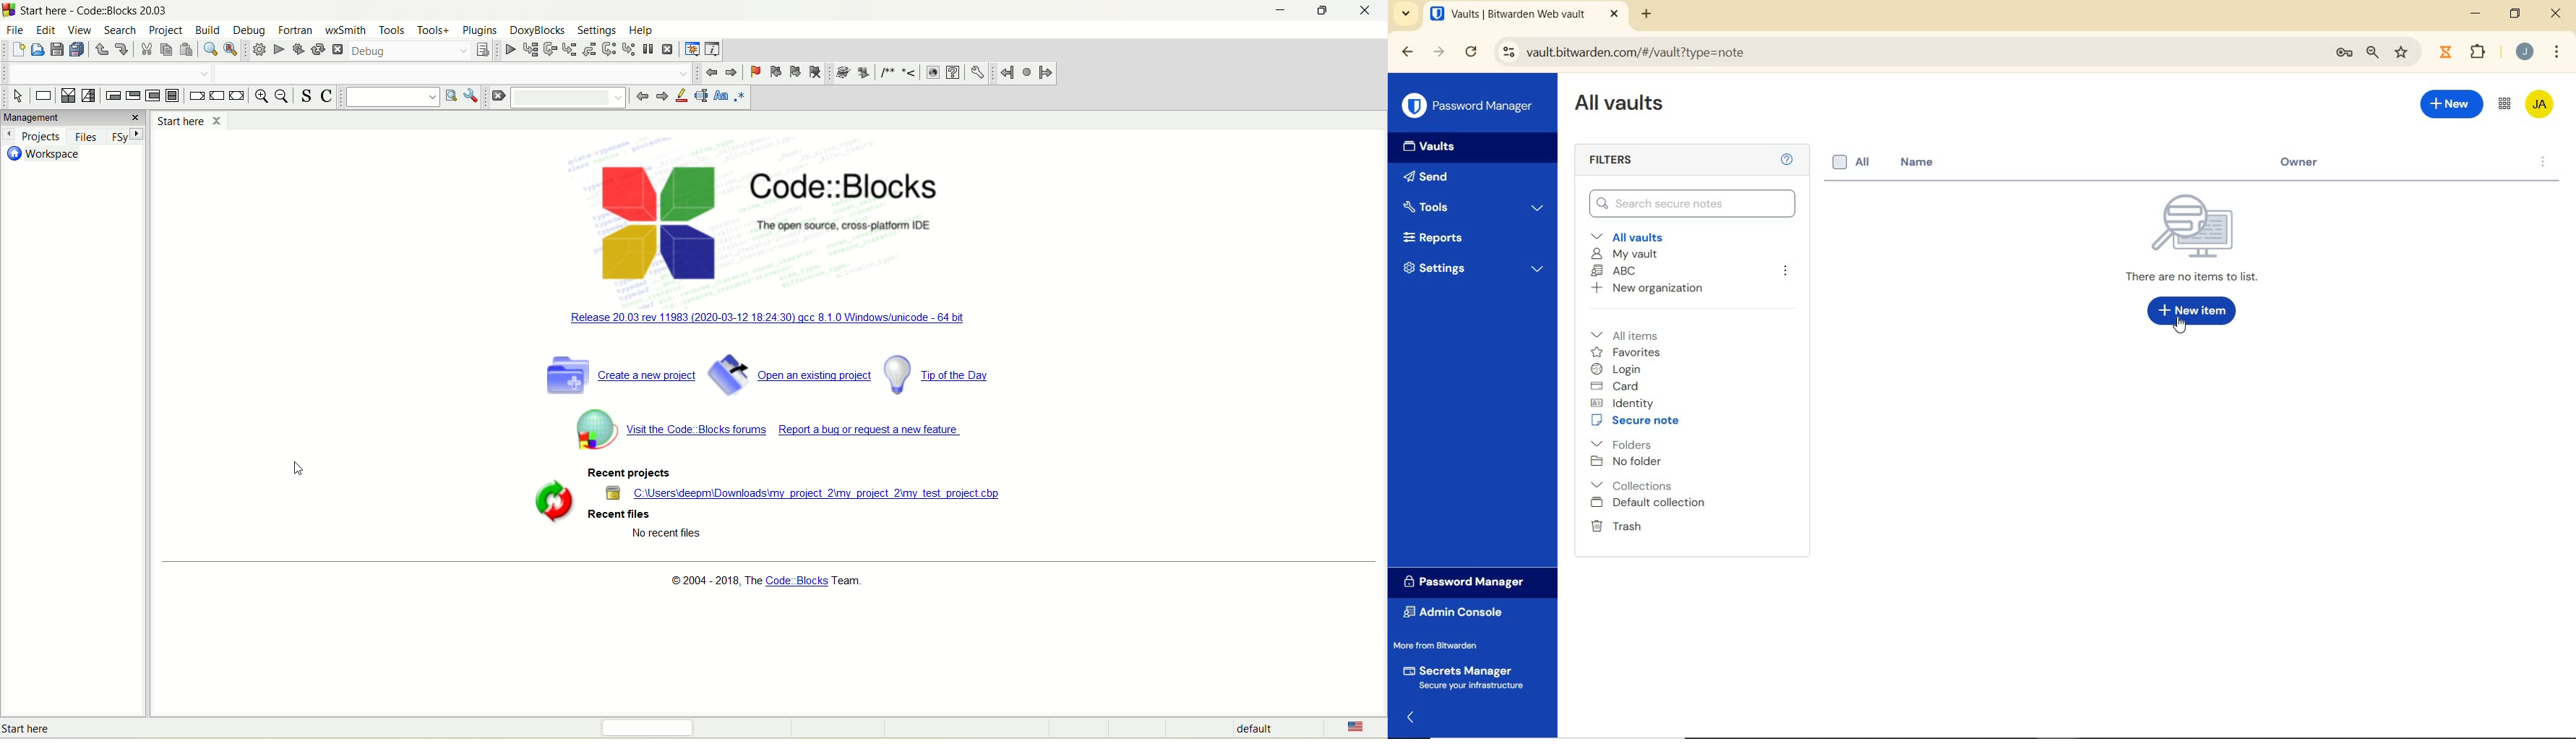  I want to click on Trash, so click(1616, 526).